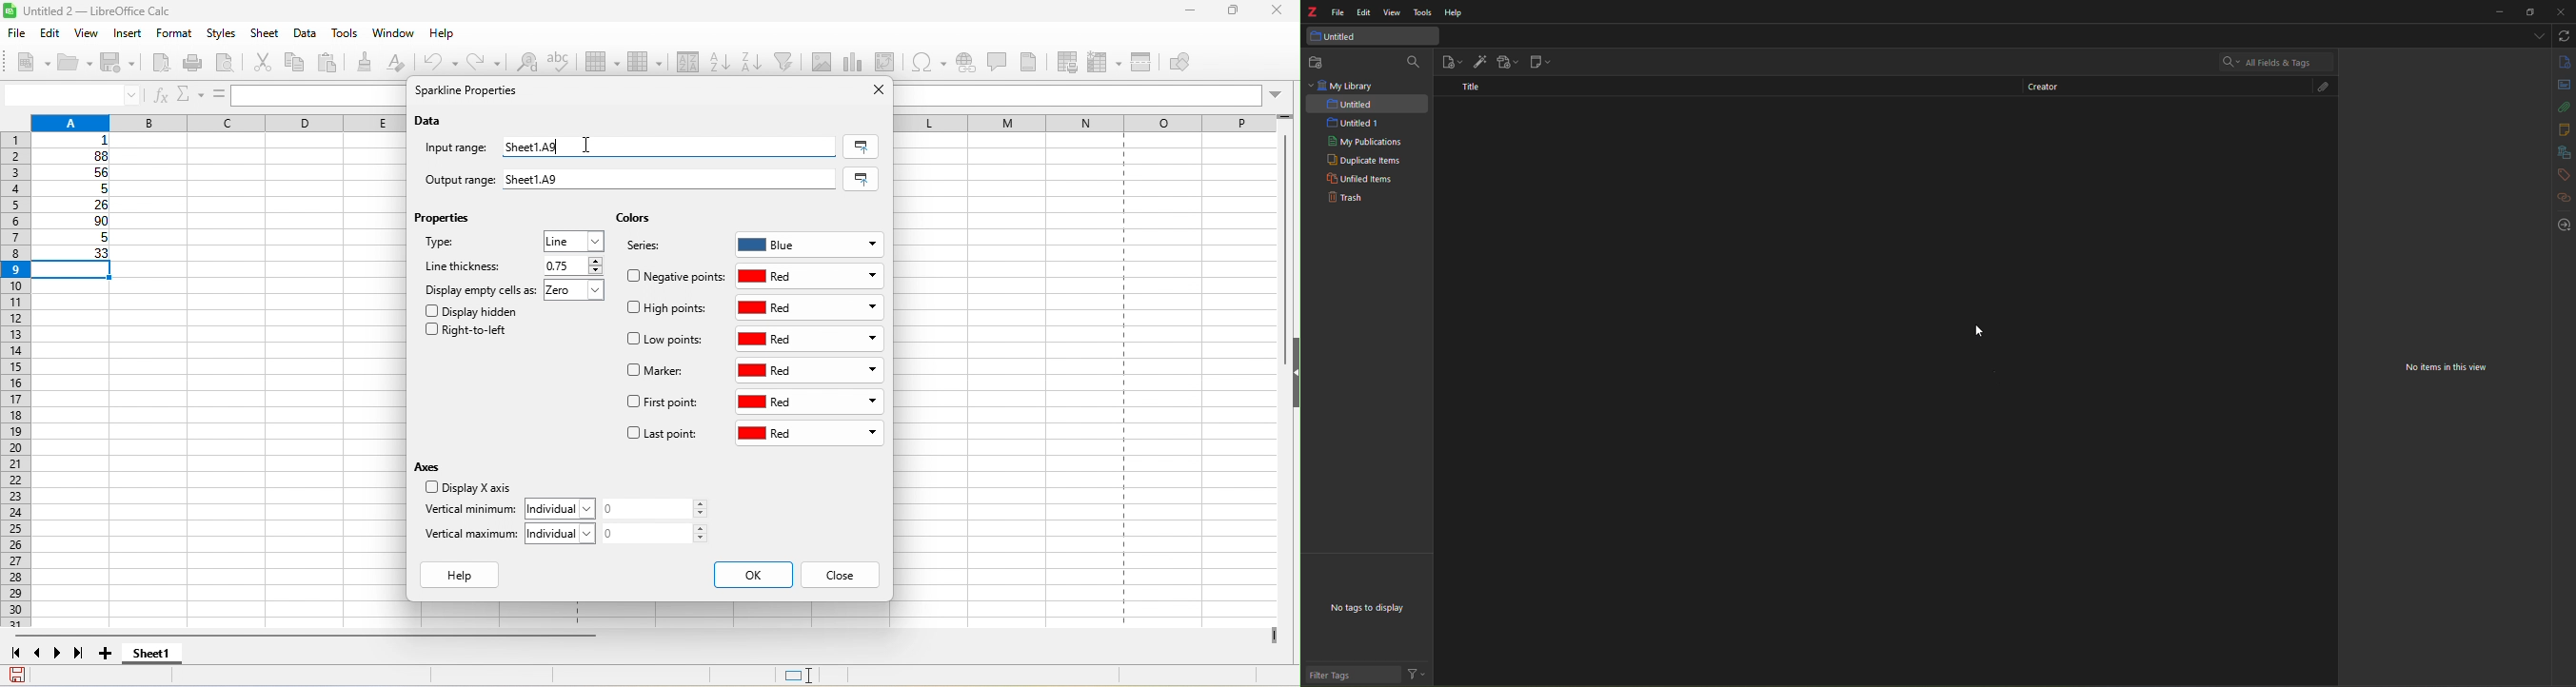  Describe the element at coordinates (1823, 153) in the screenshot. I see `deleted` at that location.